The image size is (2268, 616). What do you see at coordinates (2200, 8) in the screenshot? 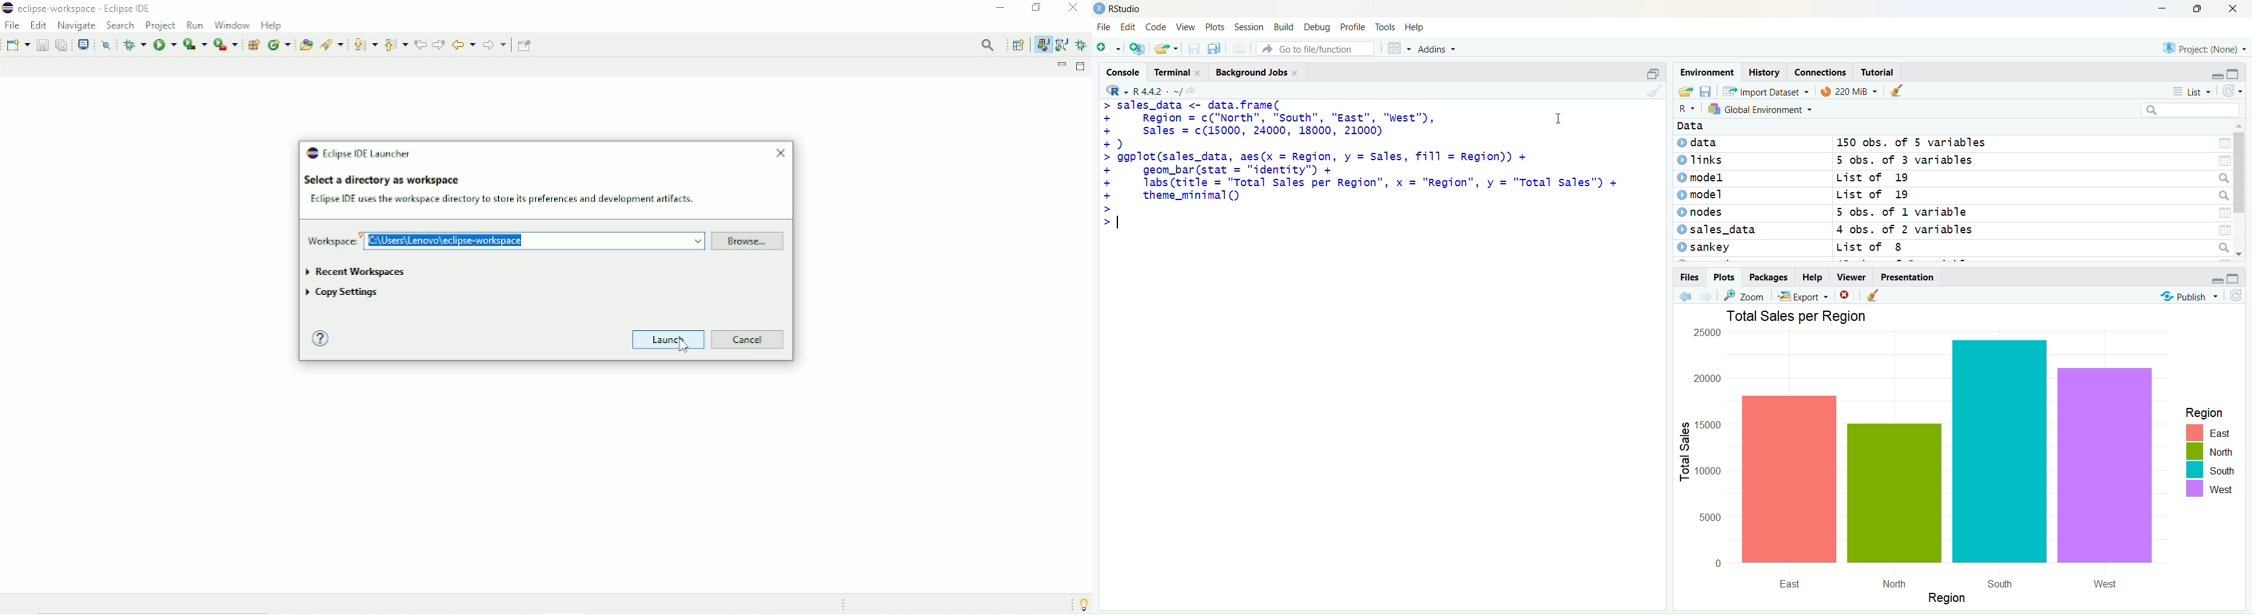
I see `maximise` at bounding box center [2200, 8].